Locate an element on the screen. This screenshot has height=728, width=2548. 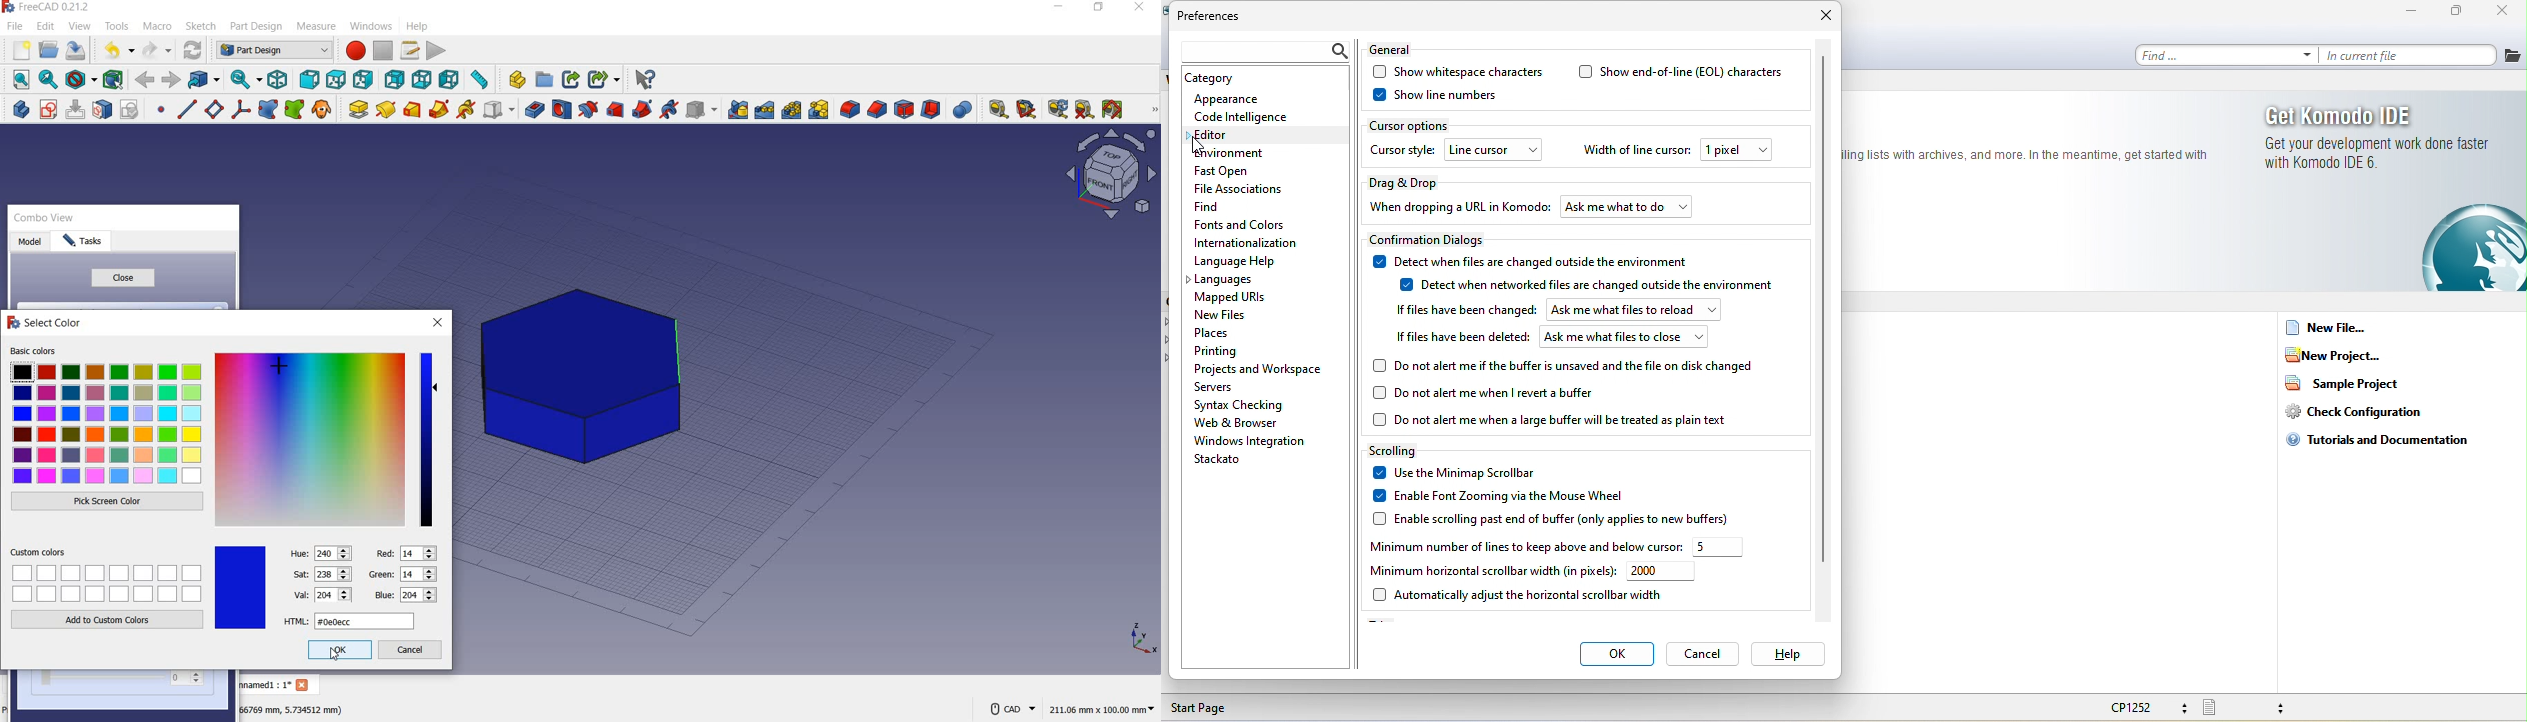
macro recording is located at coordinates (353, 52).